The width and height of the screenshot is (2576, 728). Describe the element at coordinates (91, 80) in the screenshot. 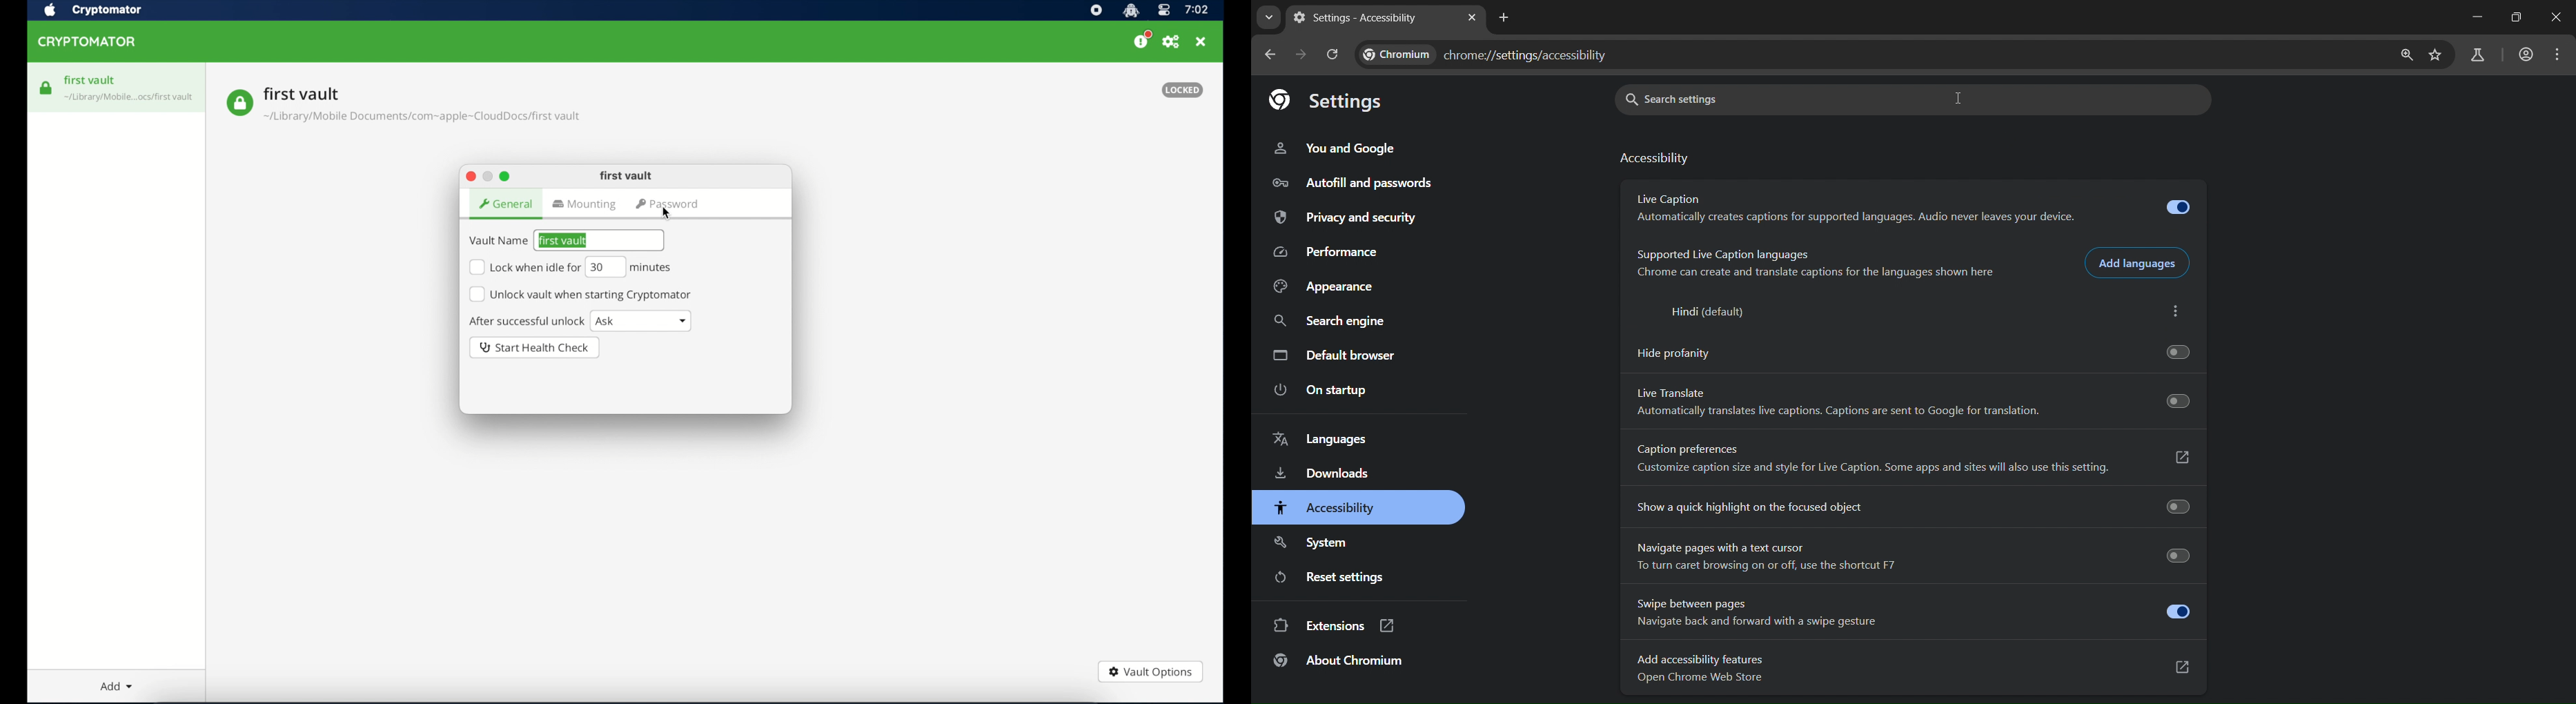

I see `first vault` at that location.